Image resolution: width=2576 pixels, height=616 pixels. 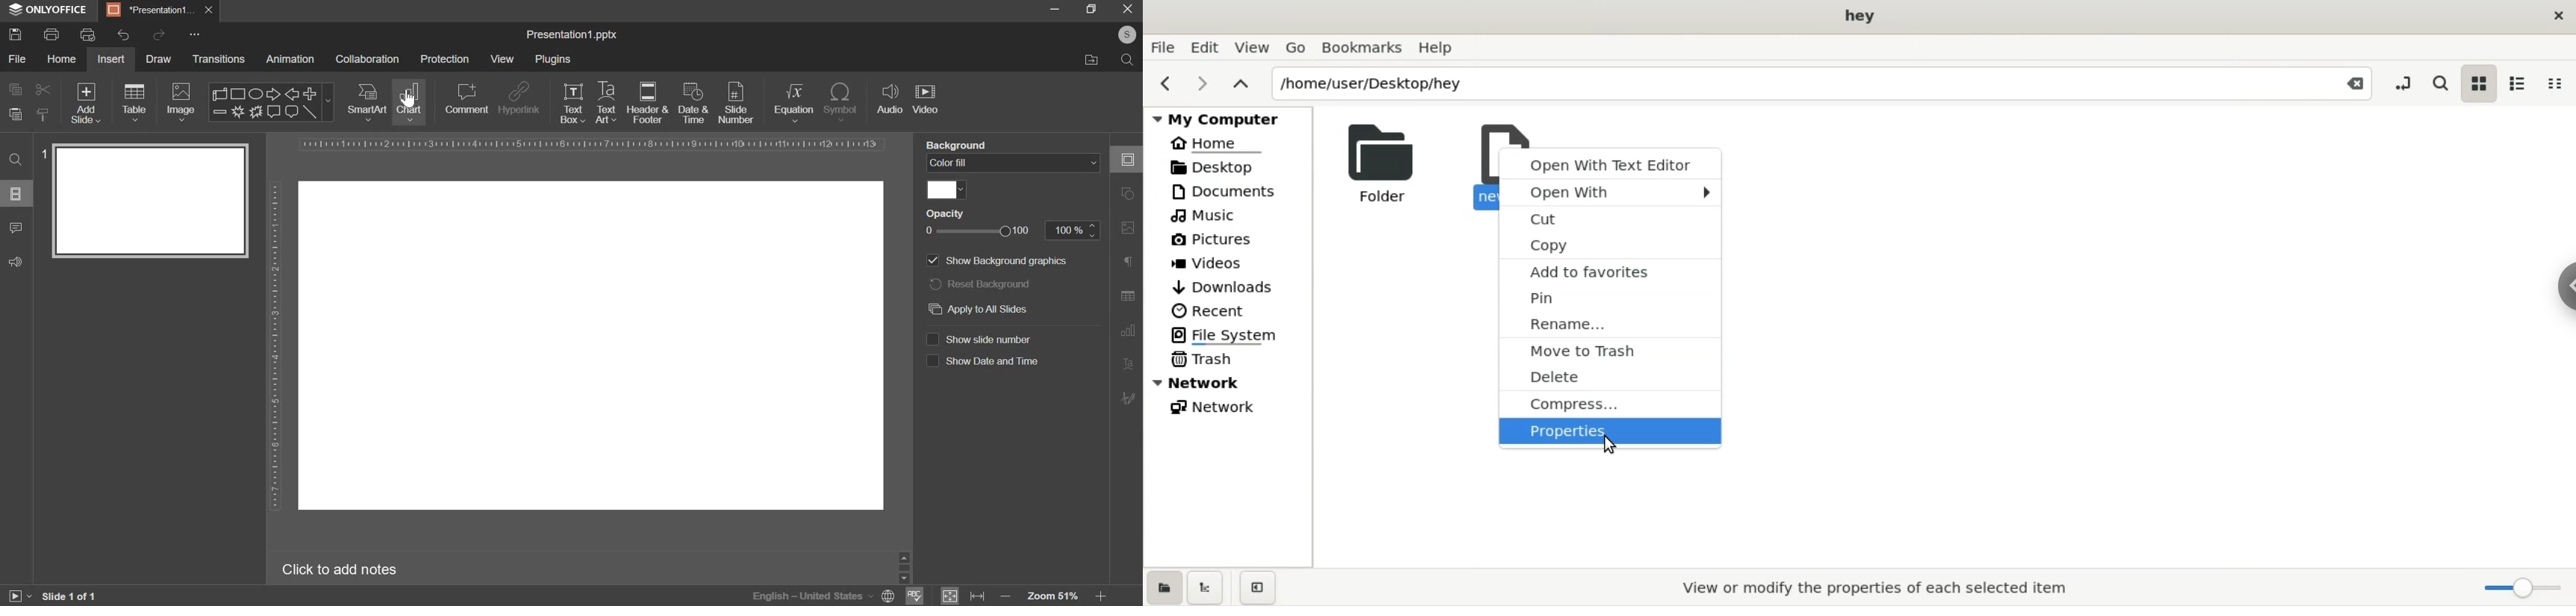 What do you see at coordinates (1205, 587) in the screenshot?
I see `show treeview` at bounding box center [1205, 587].